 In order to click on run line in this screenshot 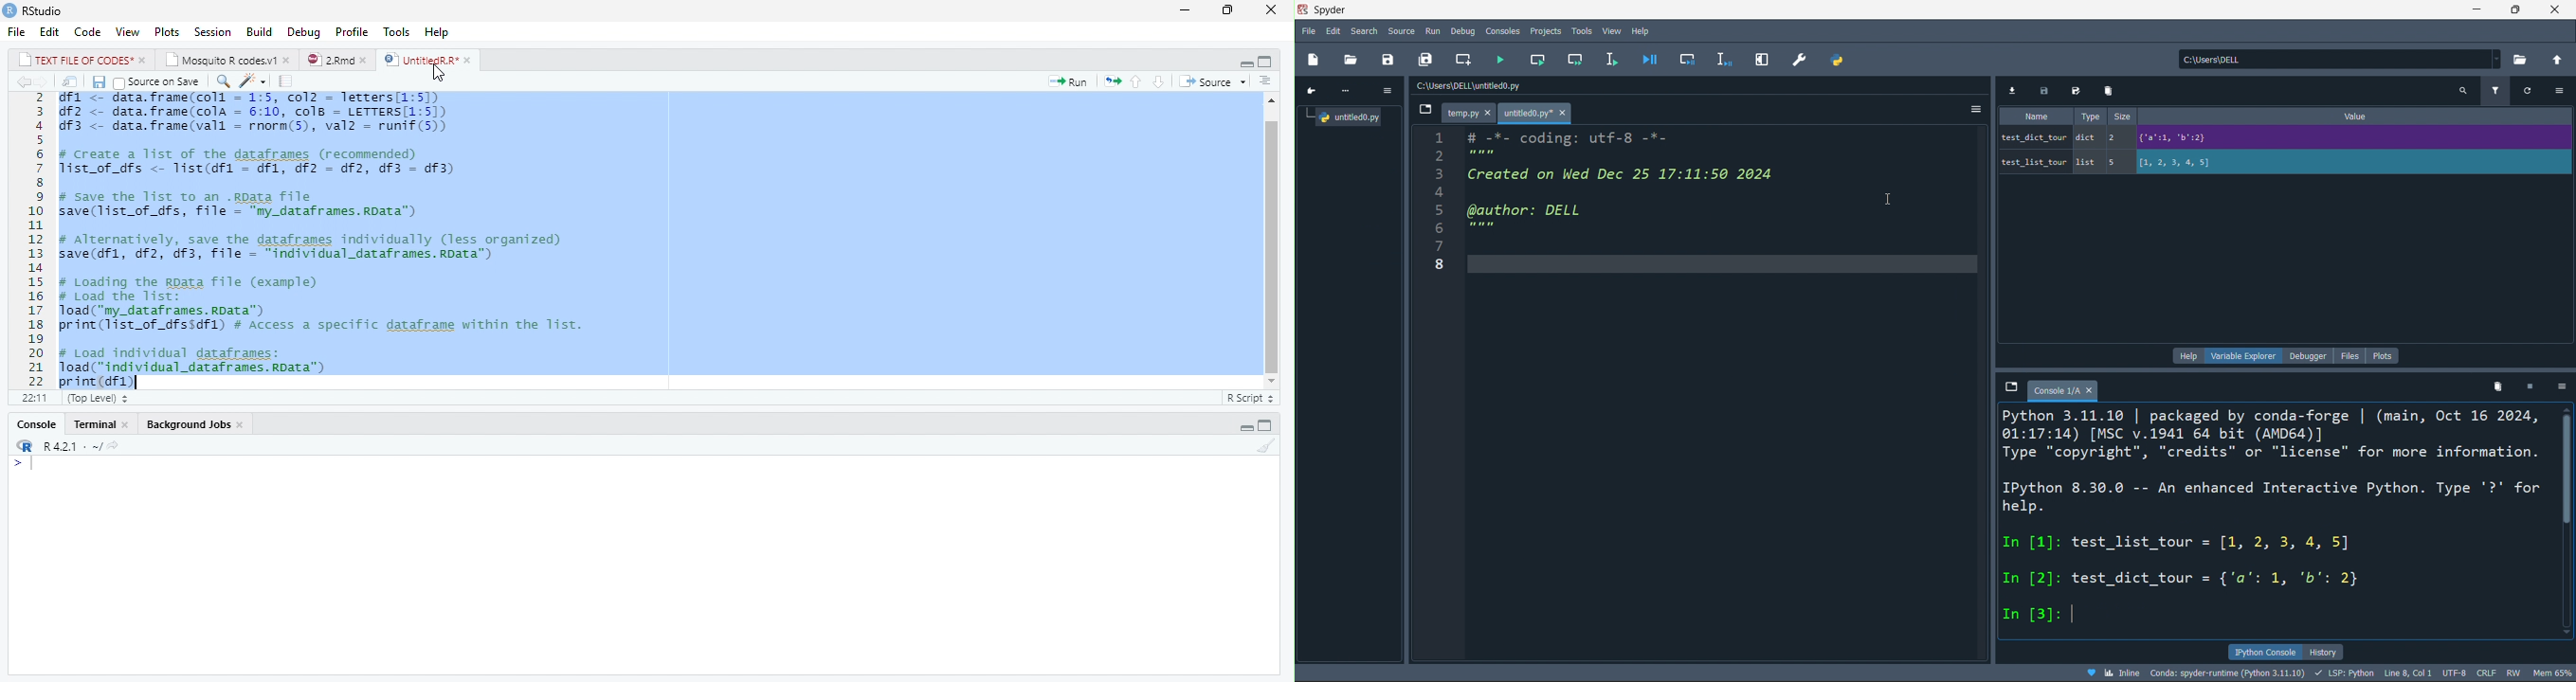, I will do `click(1615, 60)`.